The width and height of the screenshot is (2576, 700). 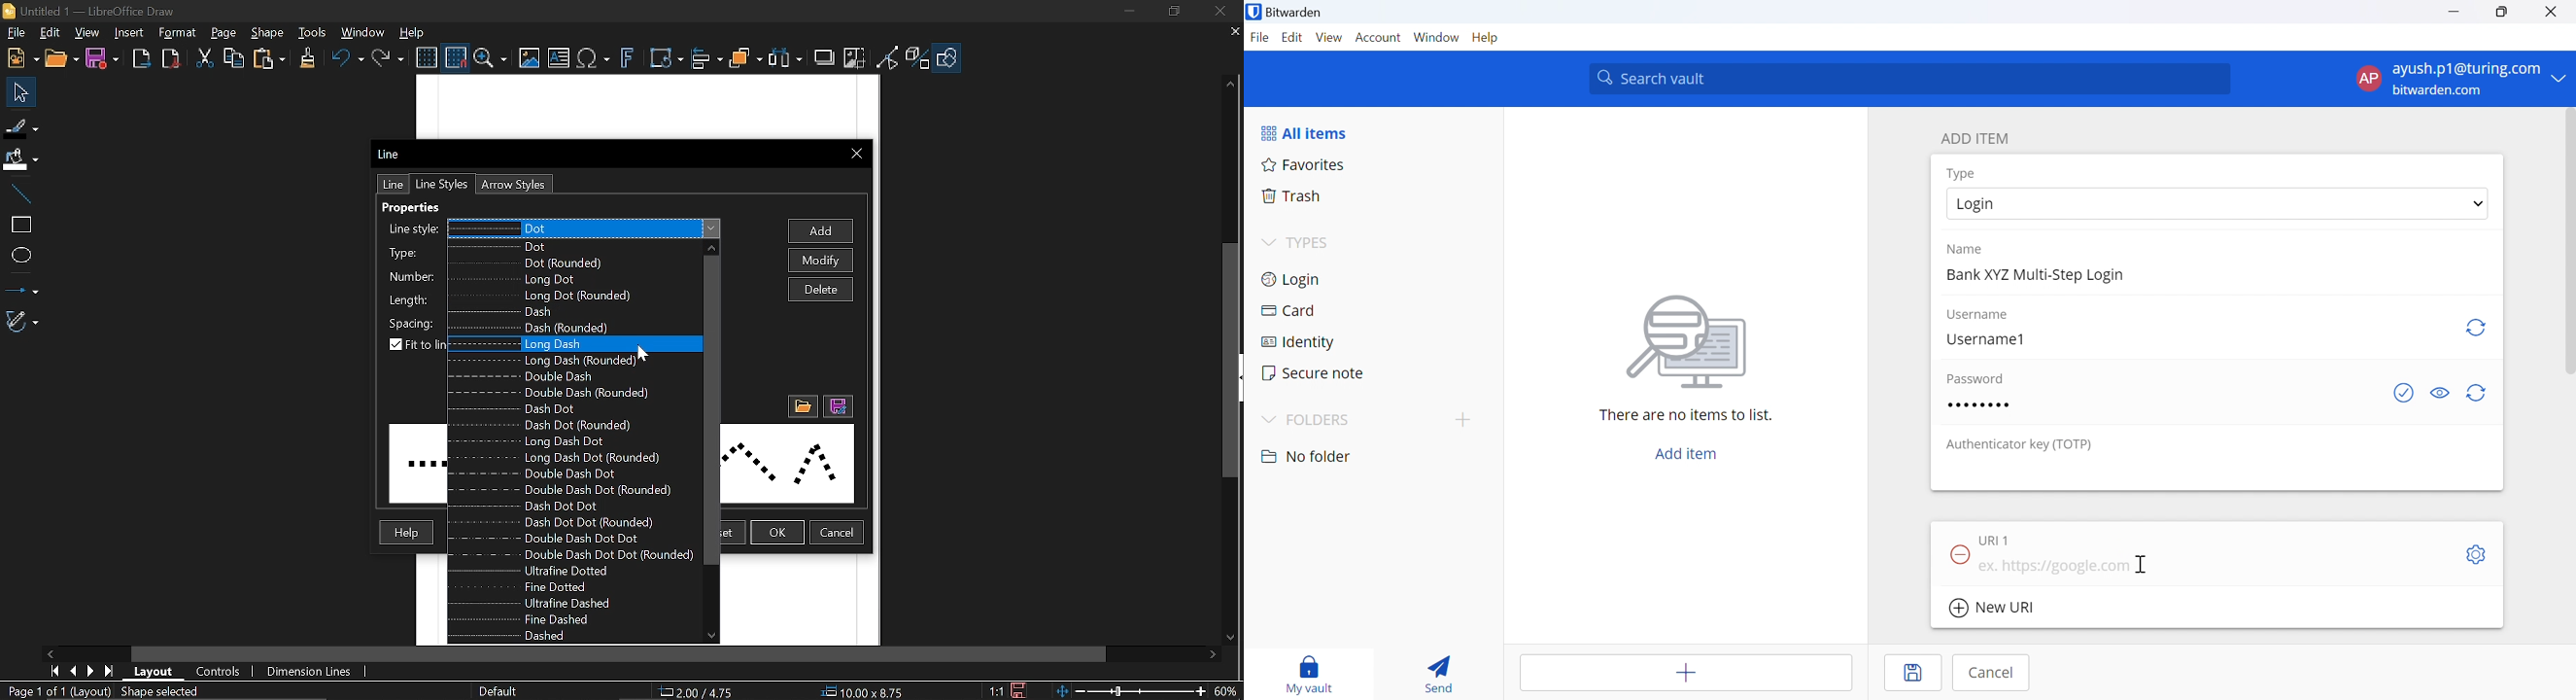 What do you see at coordinates (576, 588) in the screenshot?
I see `Fine dotted` at bounding box center [576, 588].